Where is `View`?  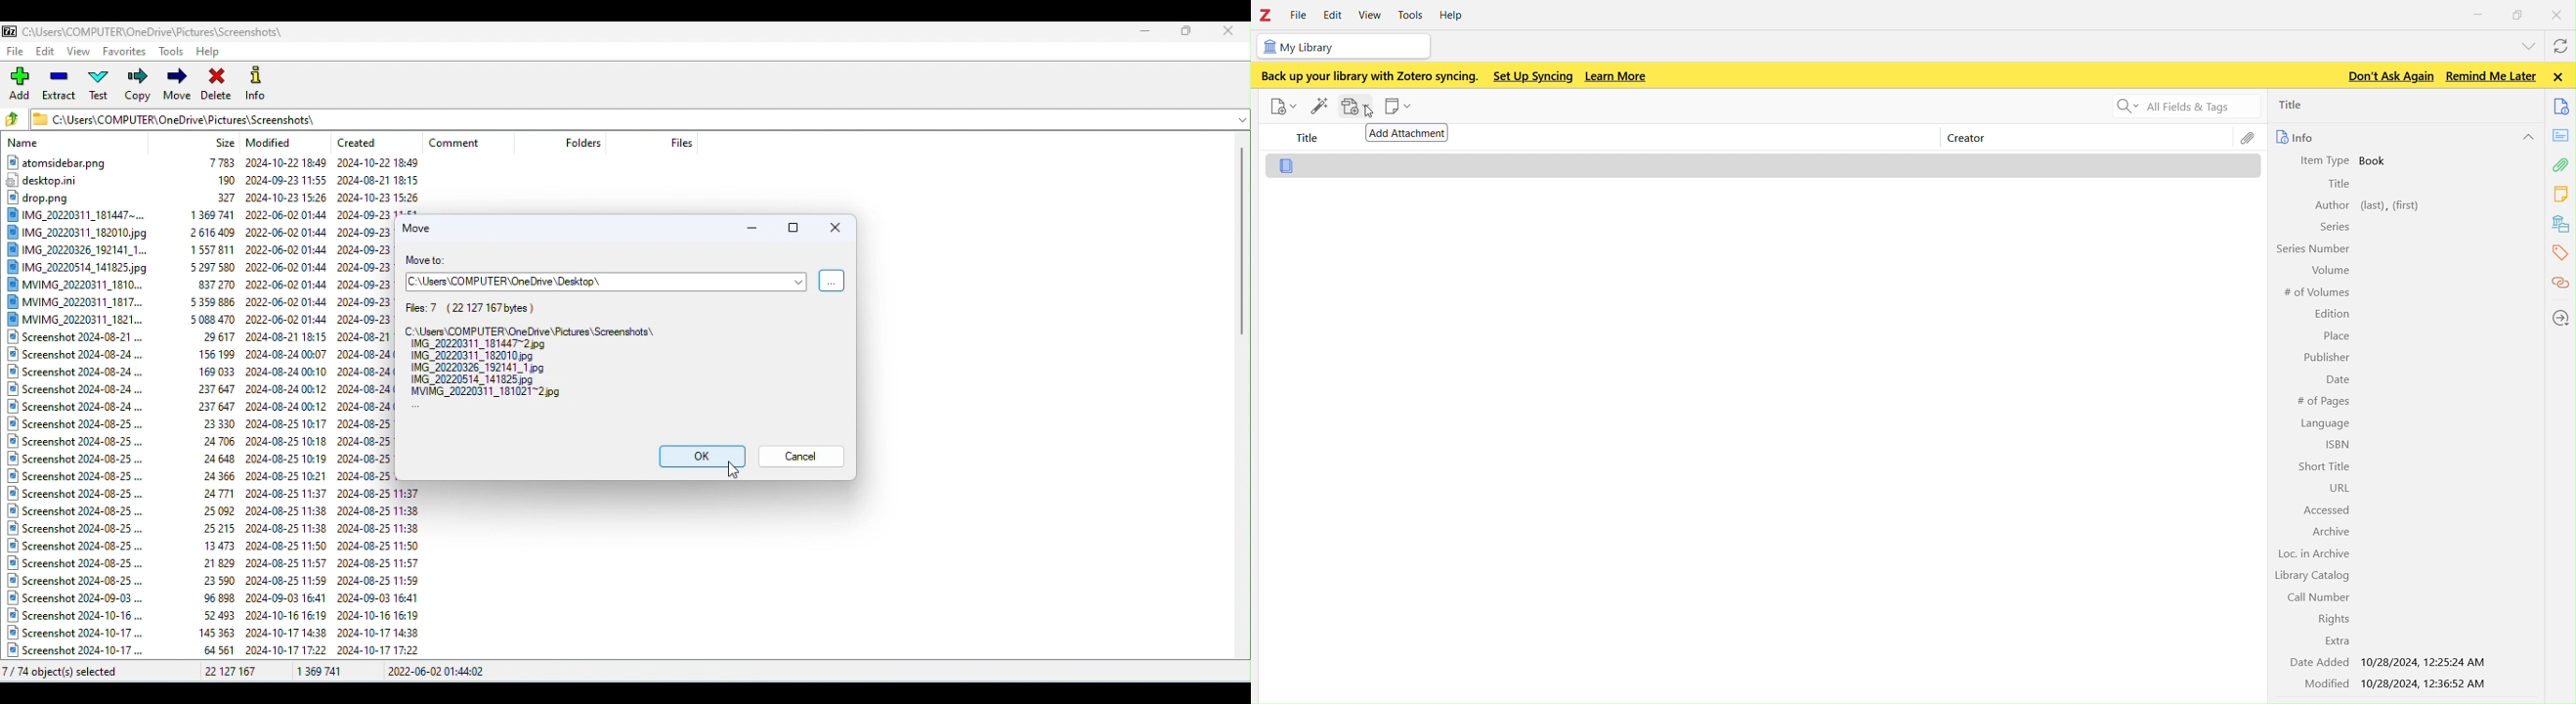
View is located at coordinates (81, 53).